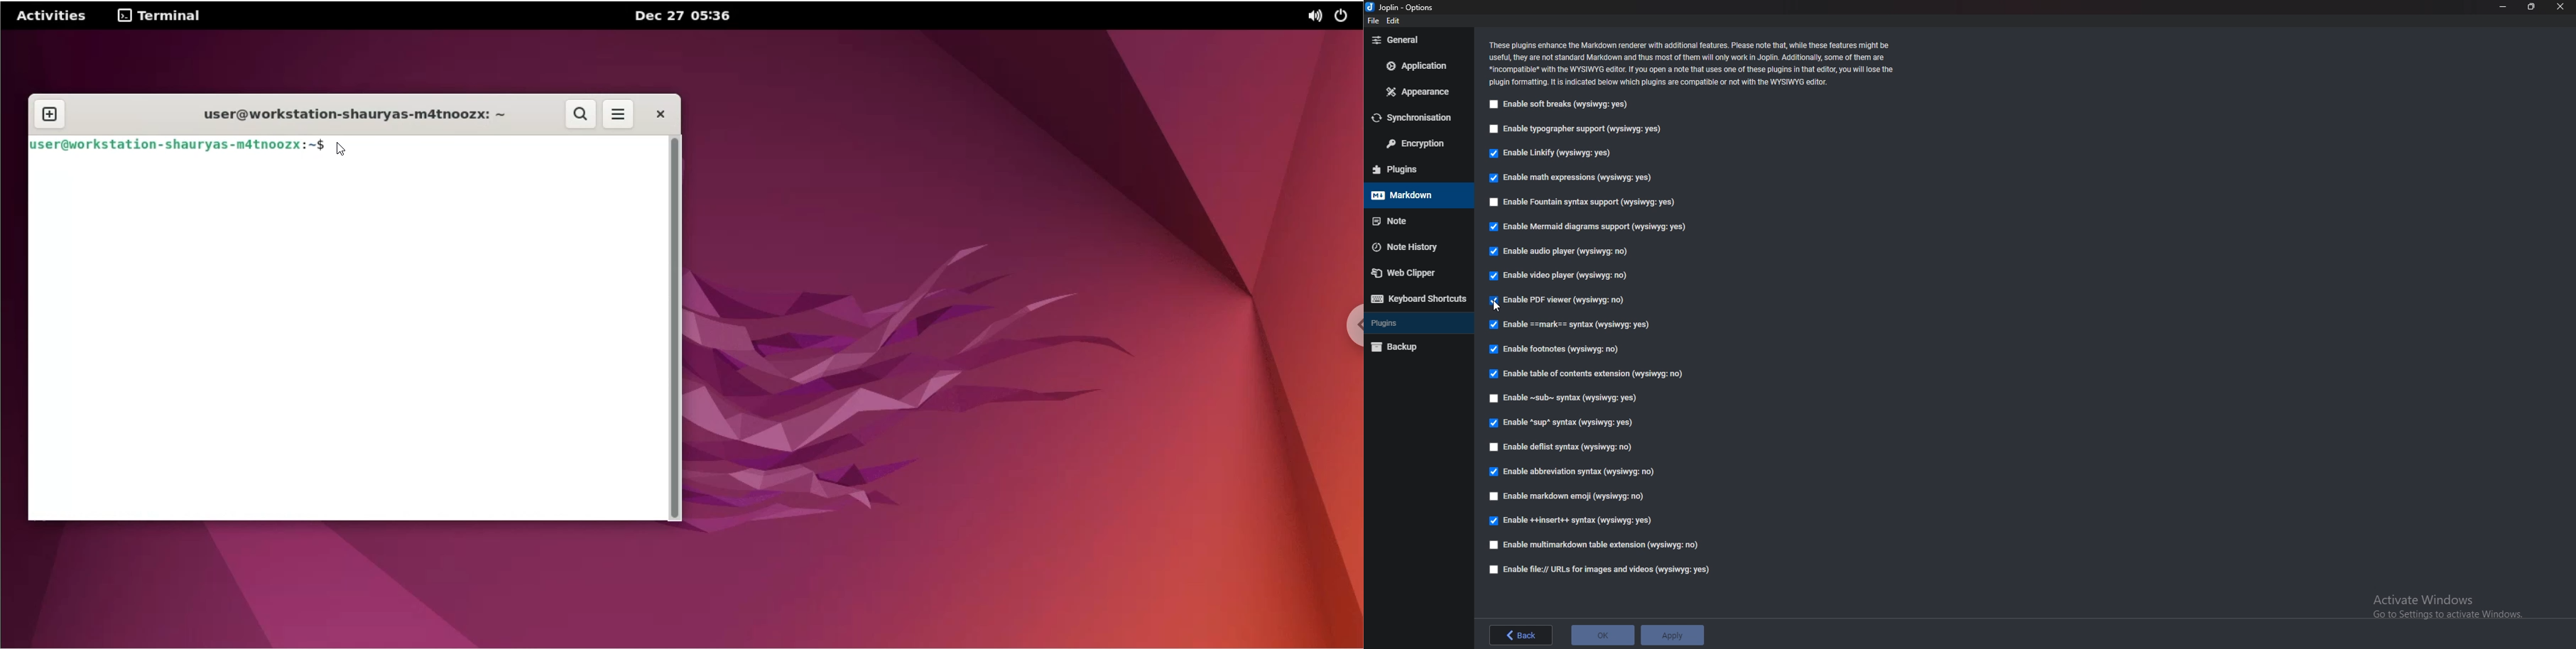 The height and width of the screenshot is (672, 2576). What do you see at coordinates (1523, 634) in the screenshot?
I see `back` at bounding box center [1523, 634].